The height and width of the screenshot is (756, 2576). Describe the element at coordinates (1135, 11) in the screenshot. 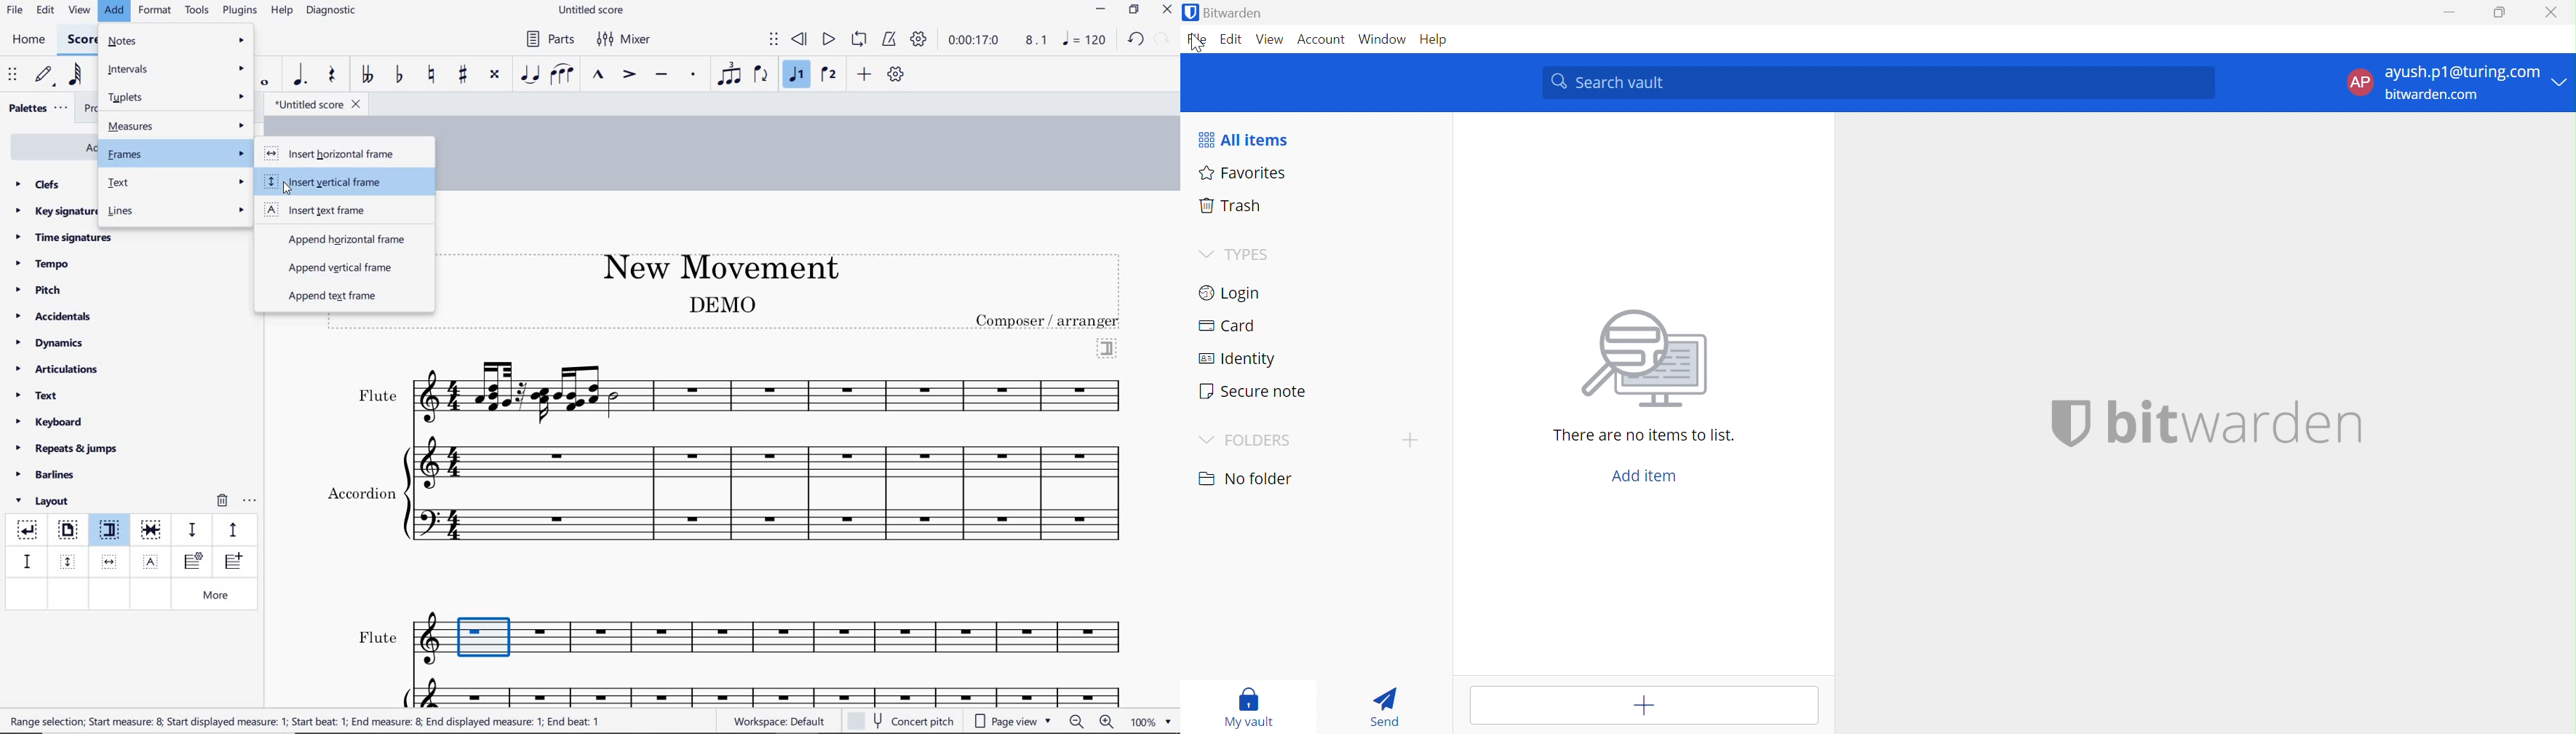

I see `restore down` at that location.